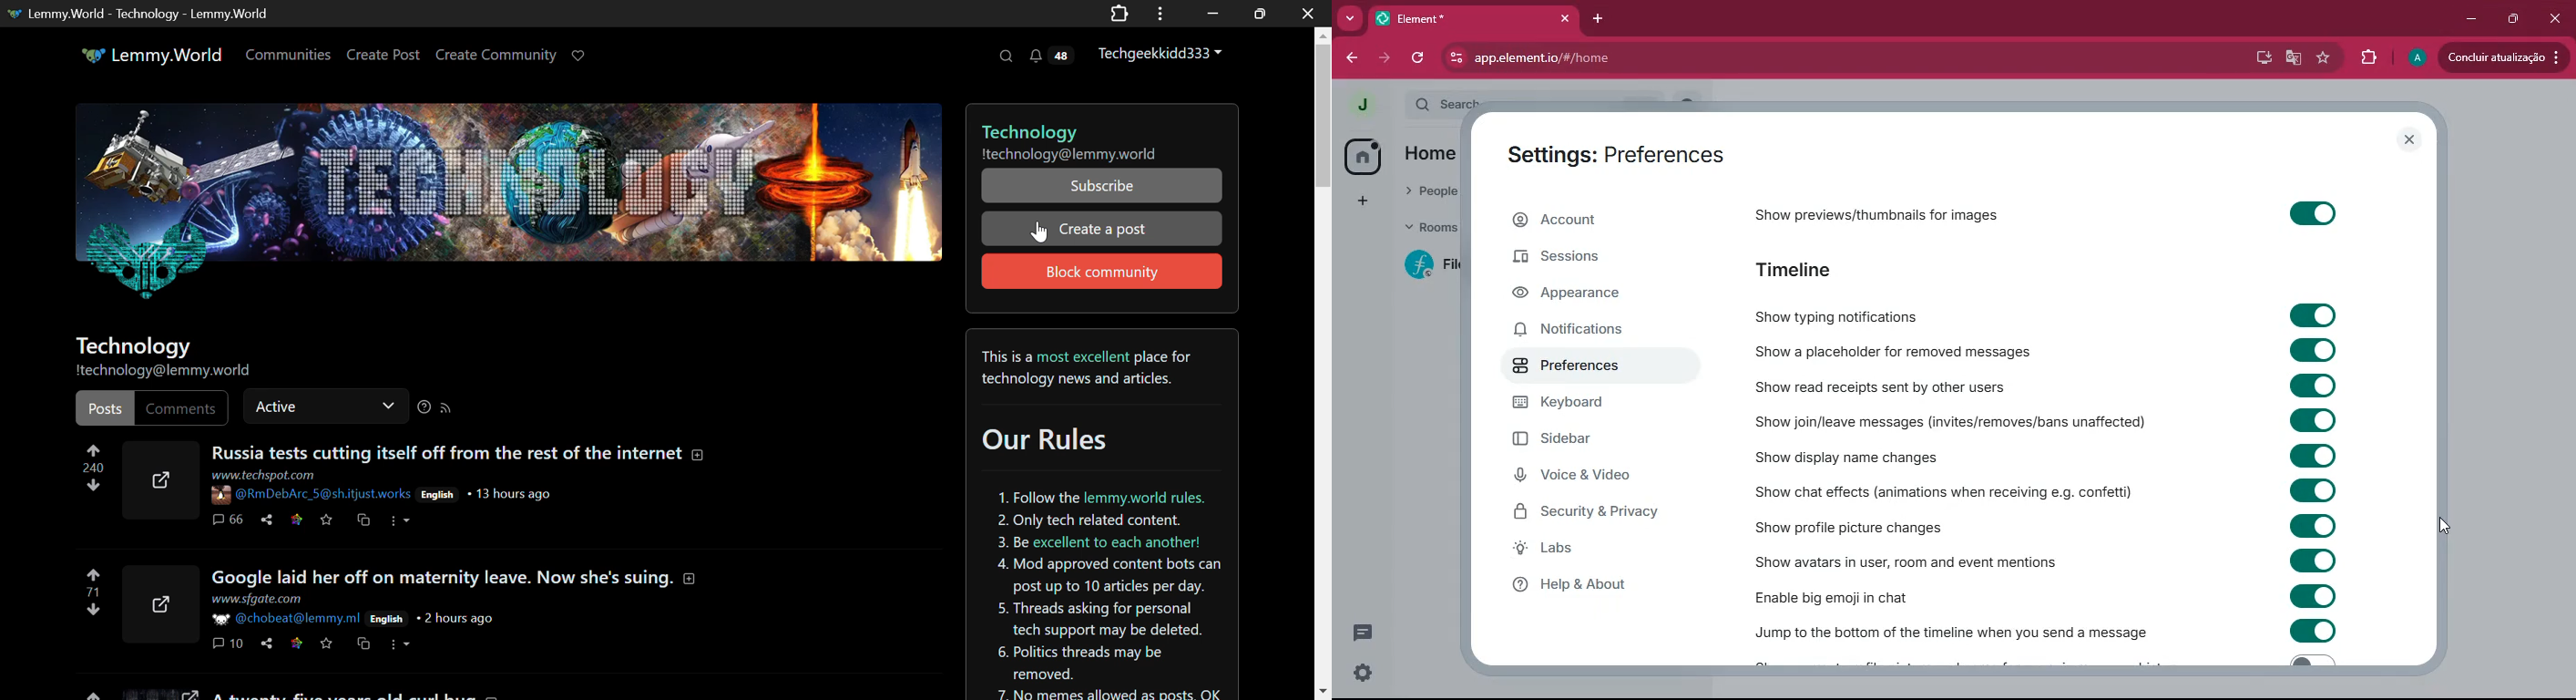 The height and width of the screenshot is (700, 2576). Describe the element at coordinates (2314, 559) in the screenshot. I see `toggle on ` at that location.